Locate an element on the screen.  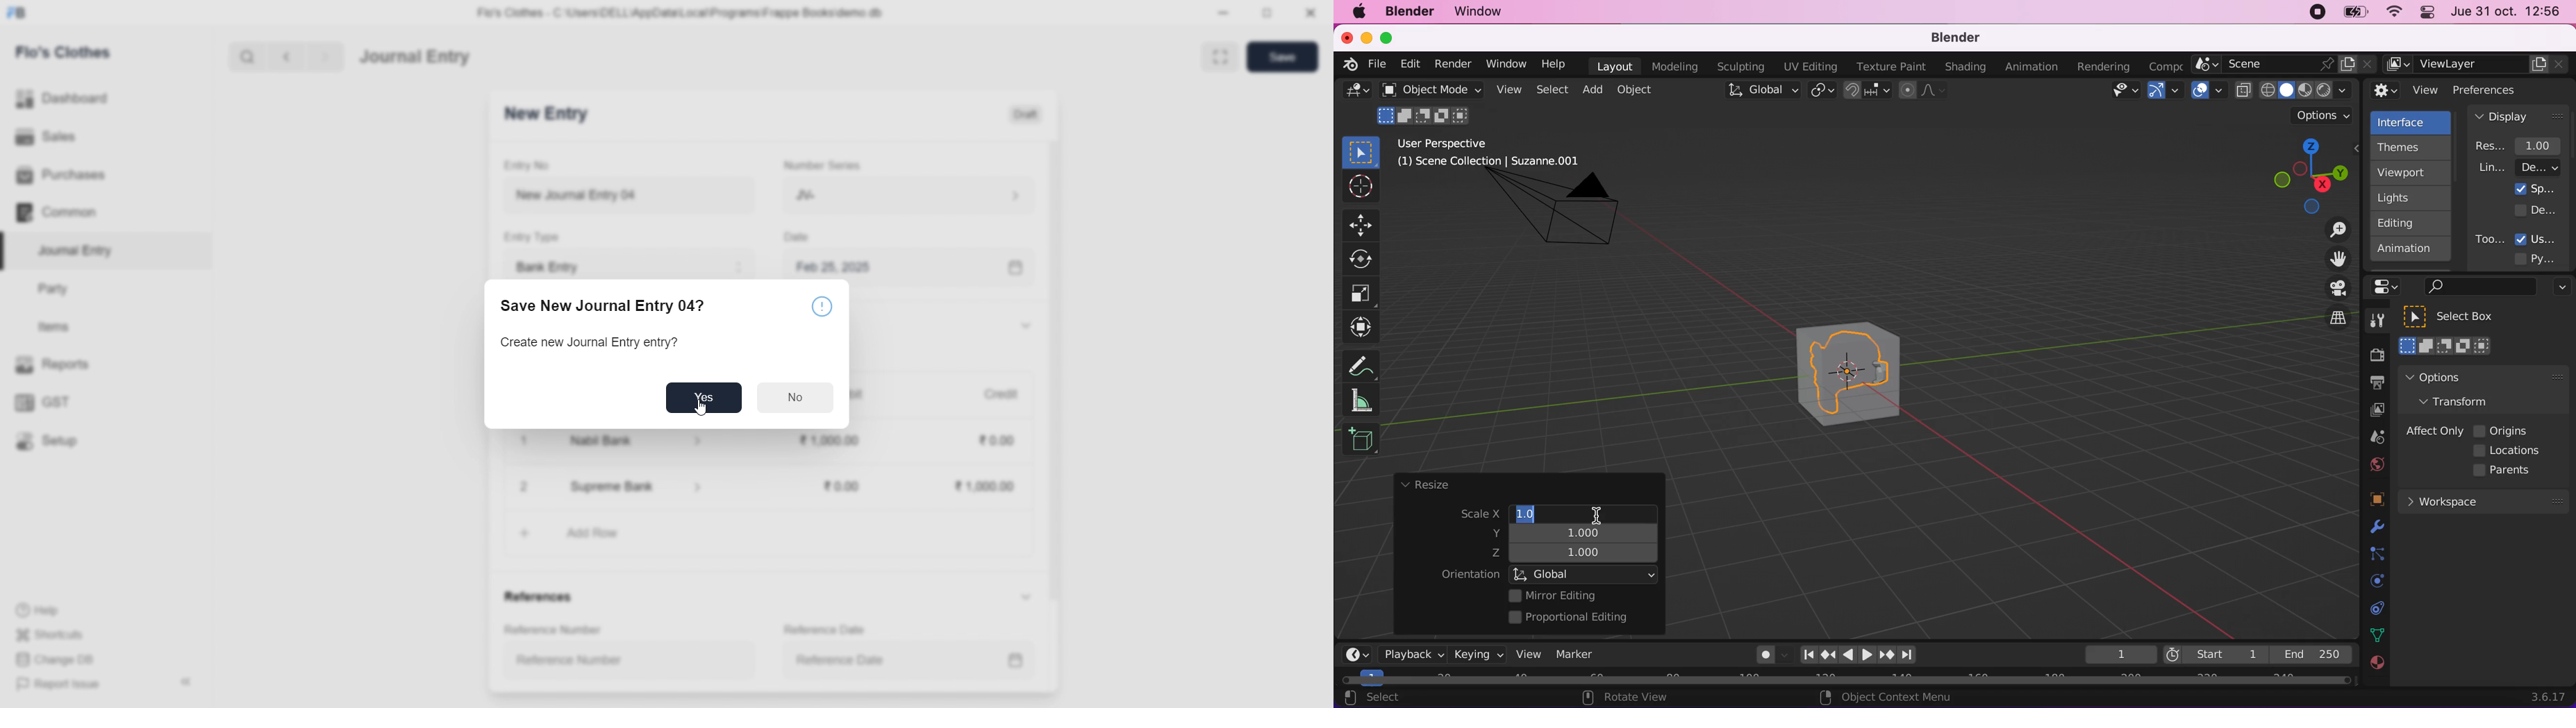
jump to endpoint is located at coordinates (1912, 655).